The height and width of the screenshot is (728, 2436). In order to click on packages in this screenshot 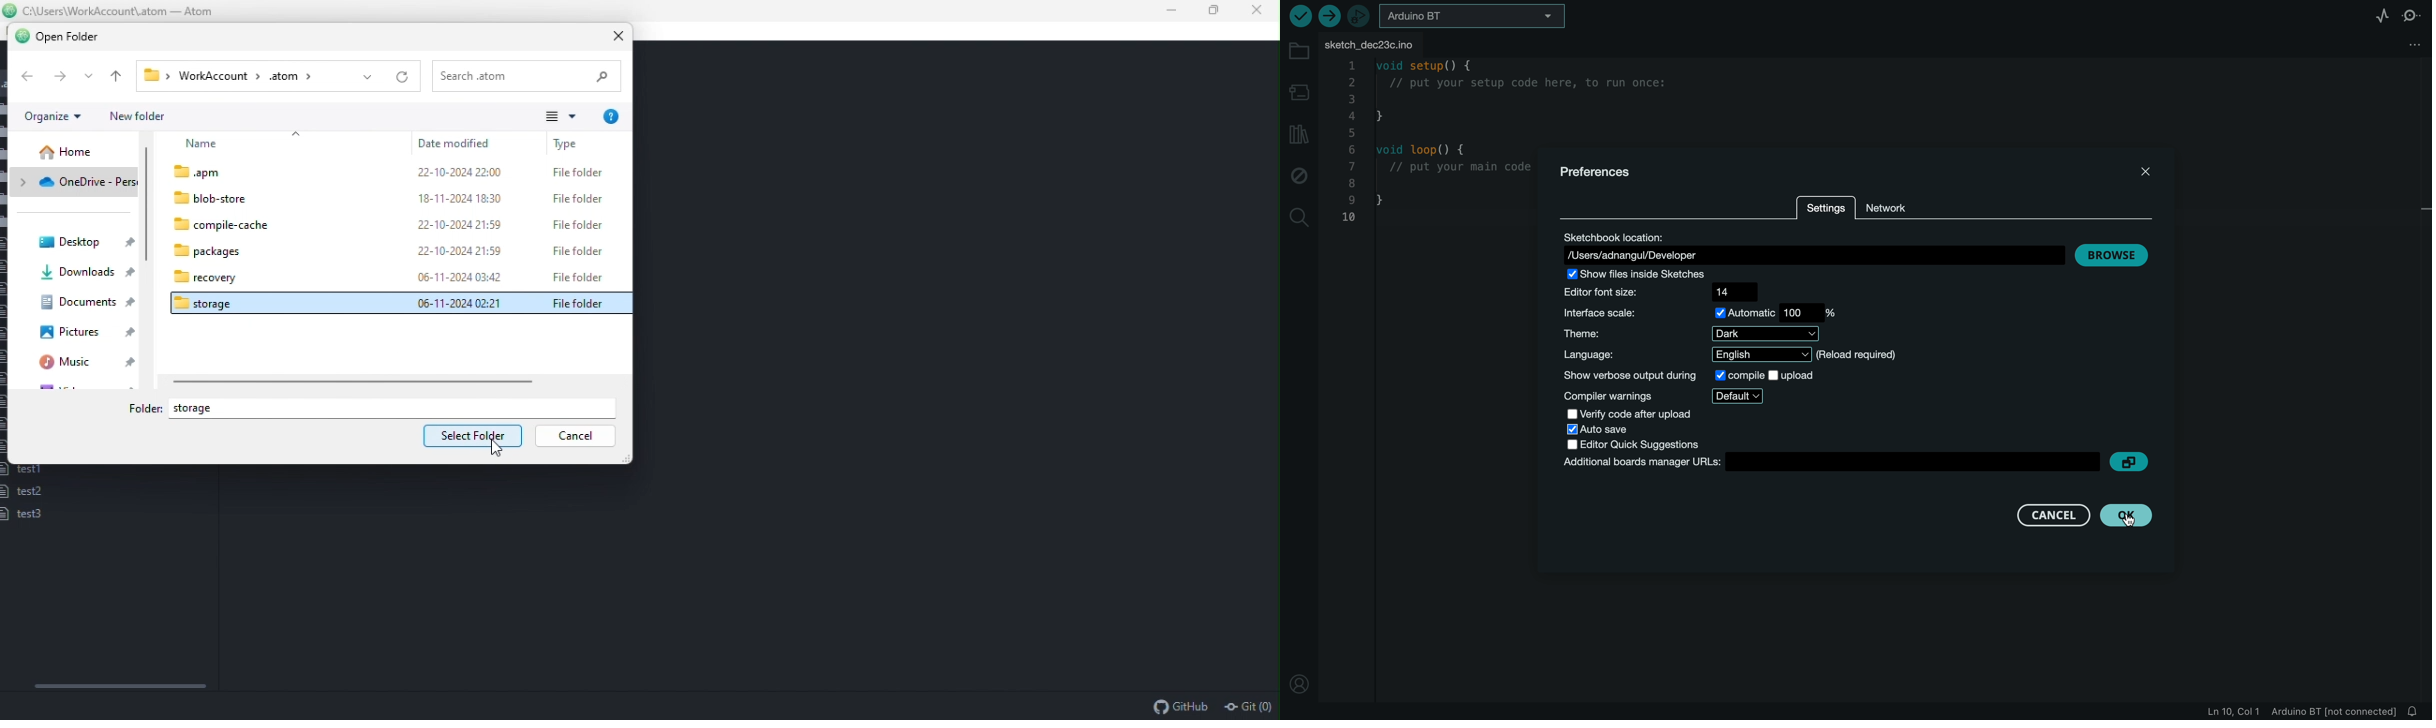, I will do `click(395, 253)`.